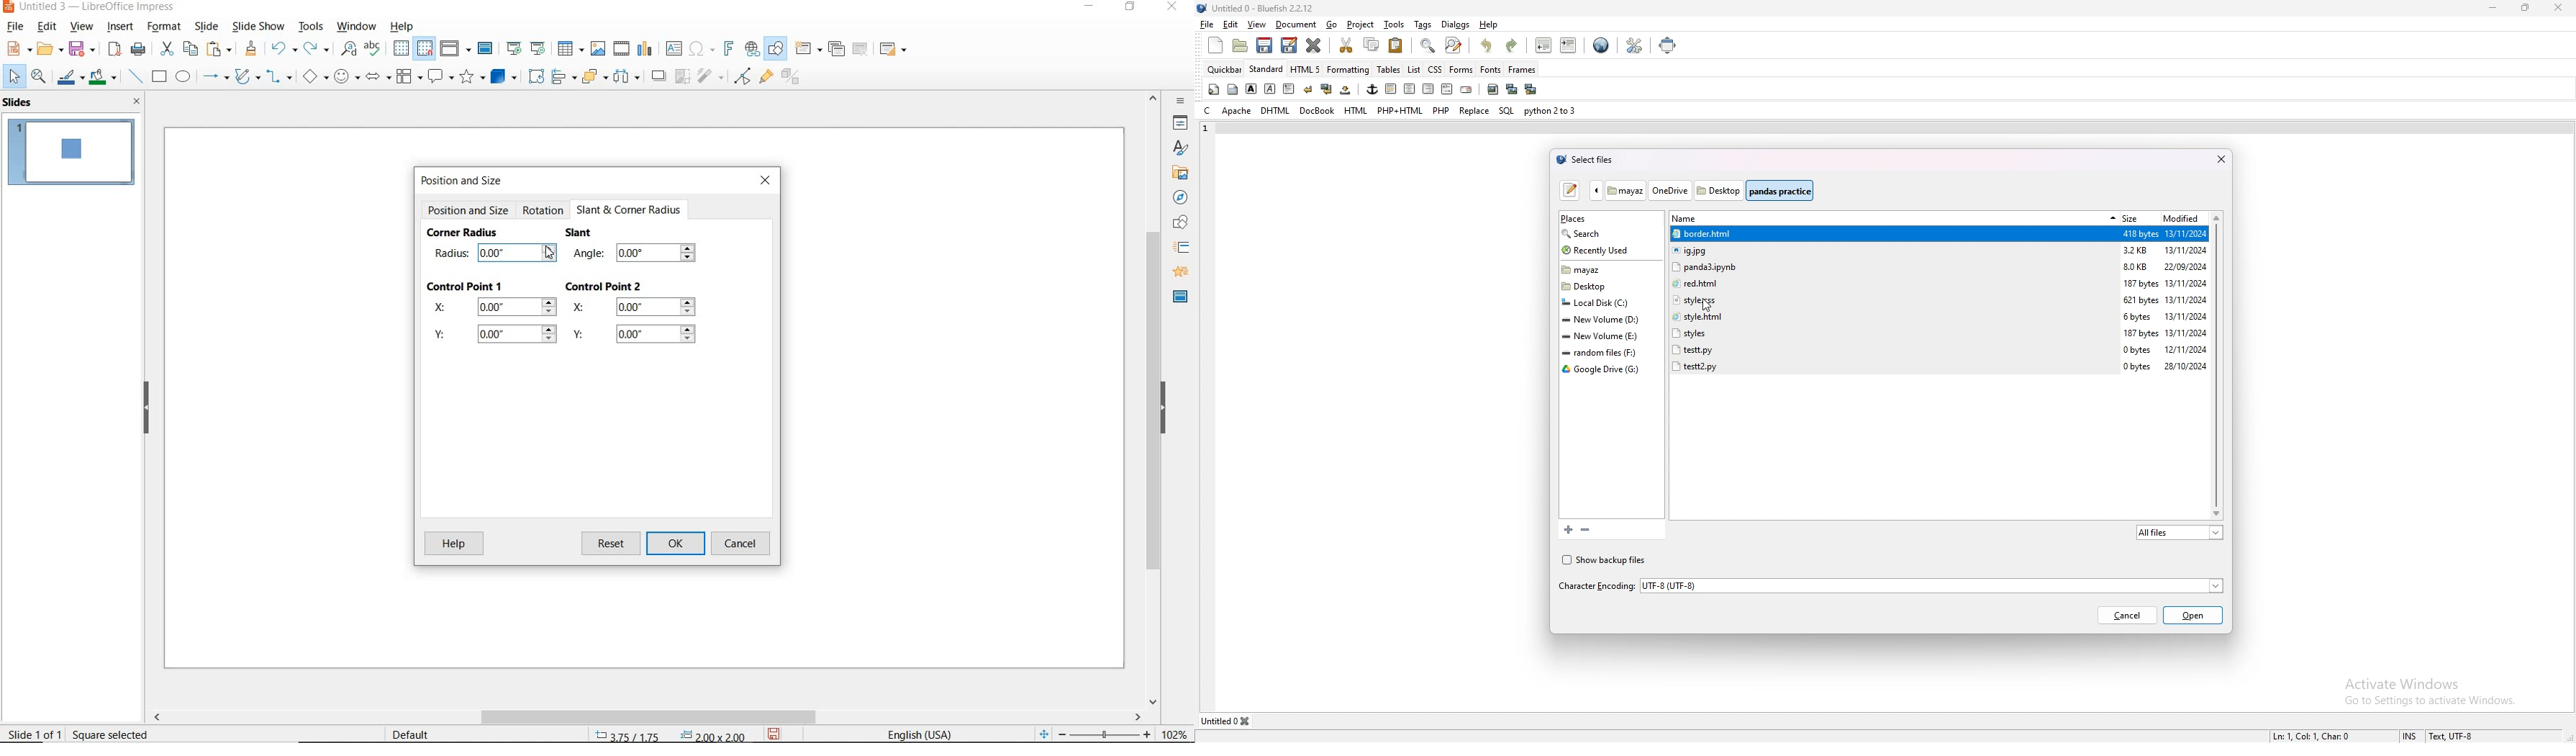 The width and height of the screenshot is (2576, 756). Describe the element at coordinates (1241, 45) in the screenshot. I see `open` at that location.